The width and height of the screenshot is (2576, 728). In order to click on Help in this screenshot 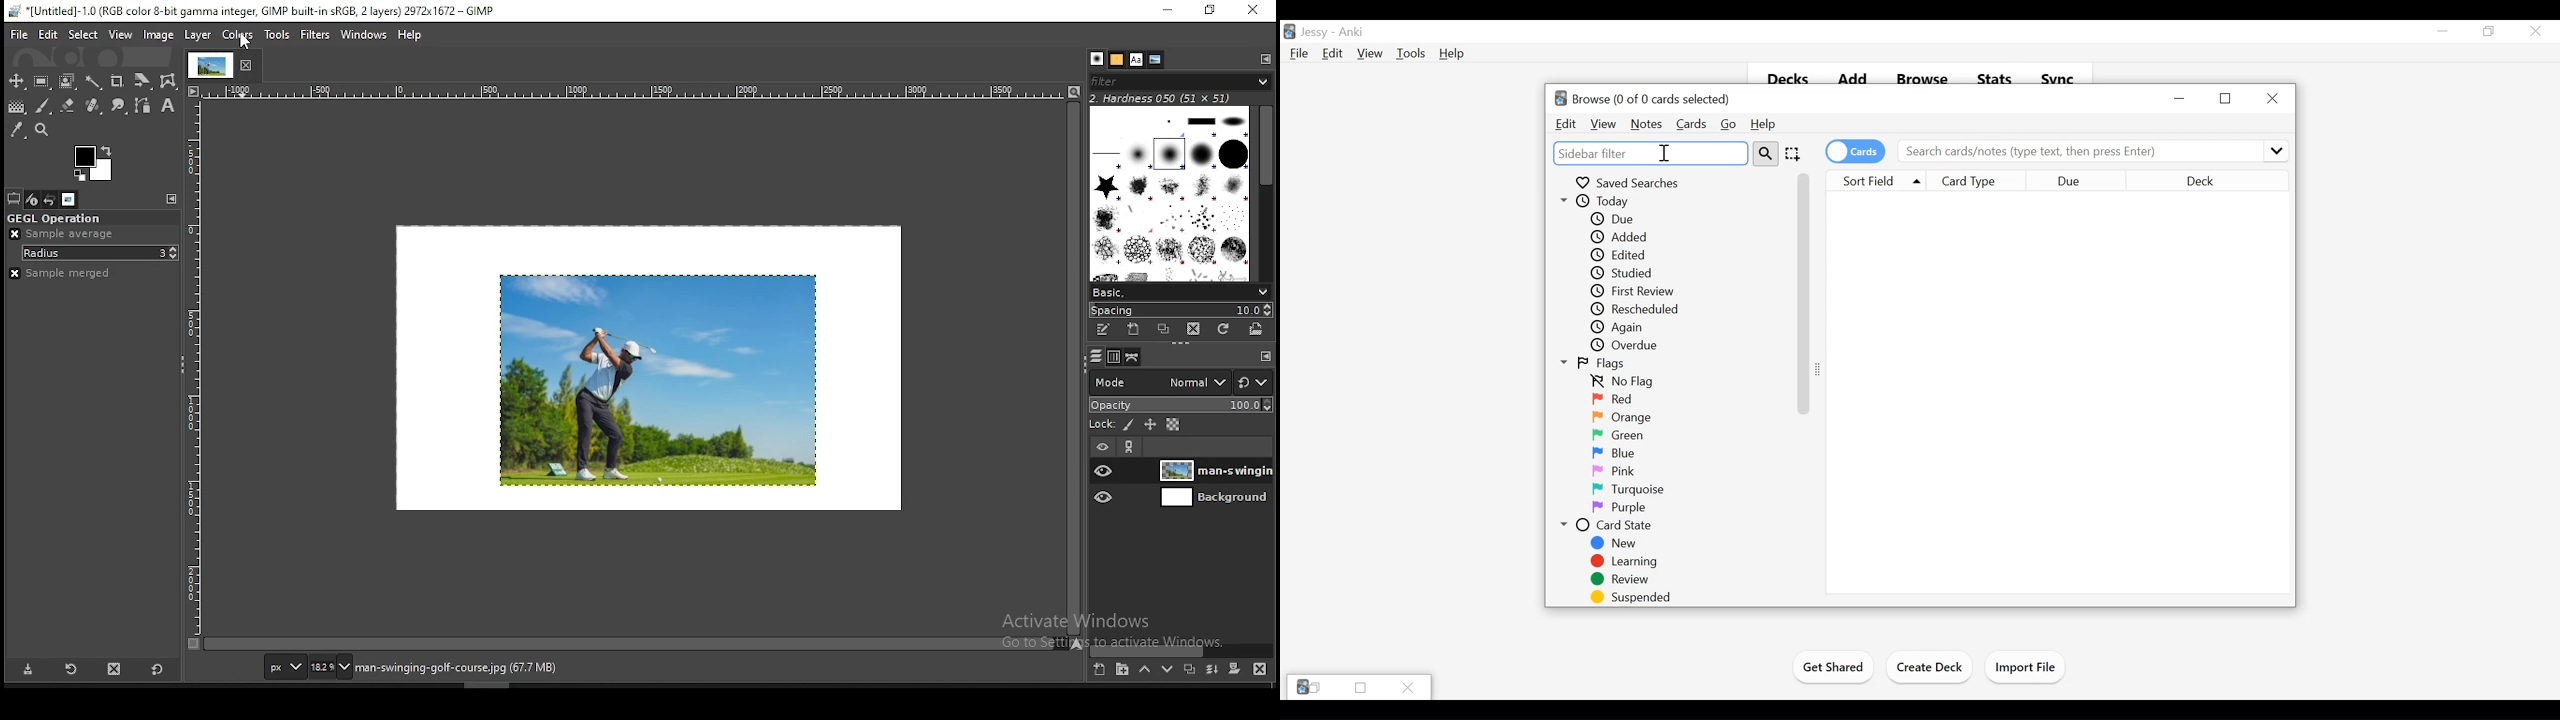, I will do `click(1762, 125)`.